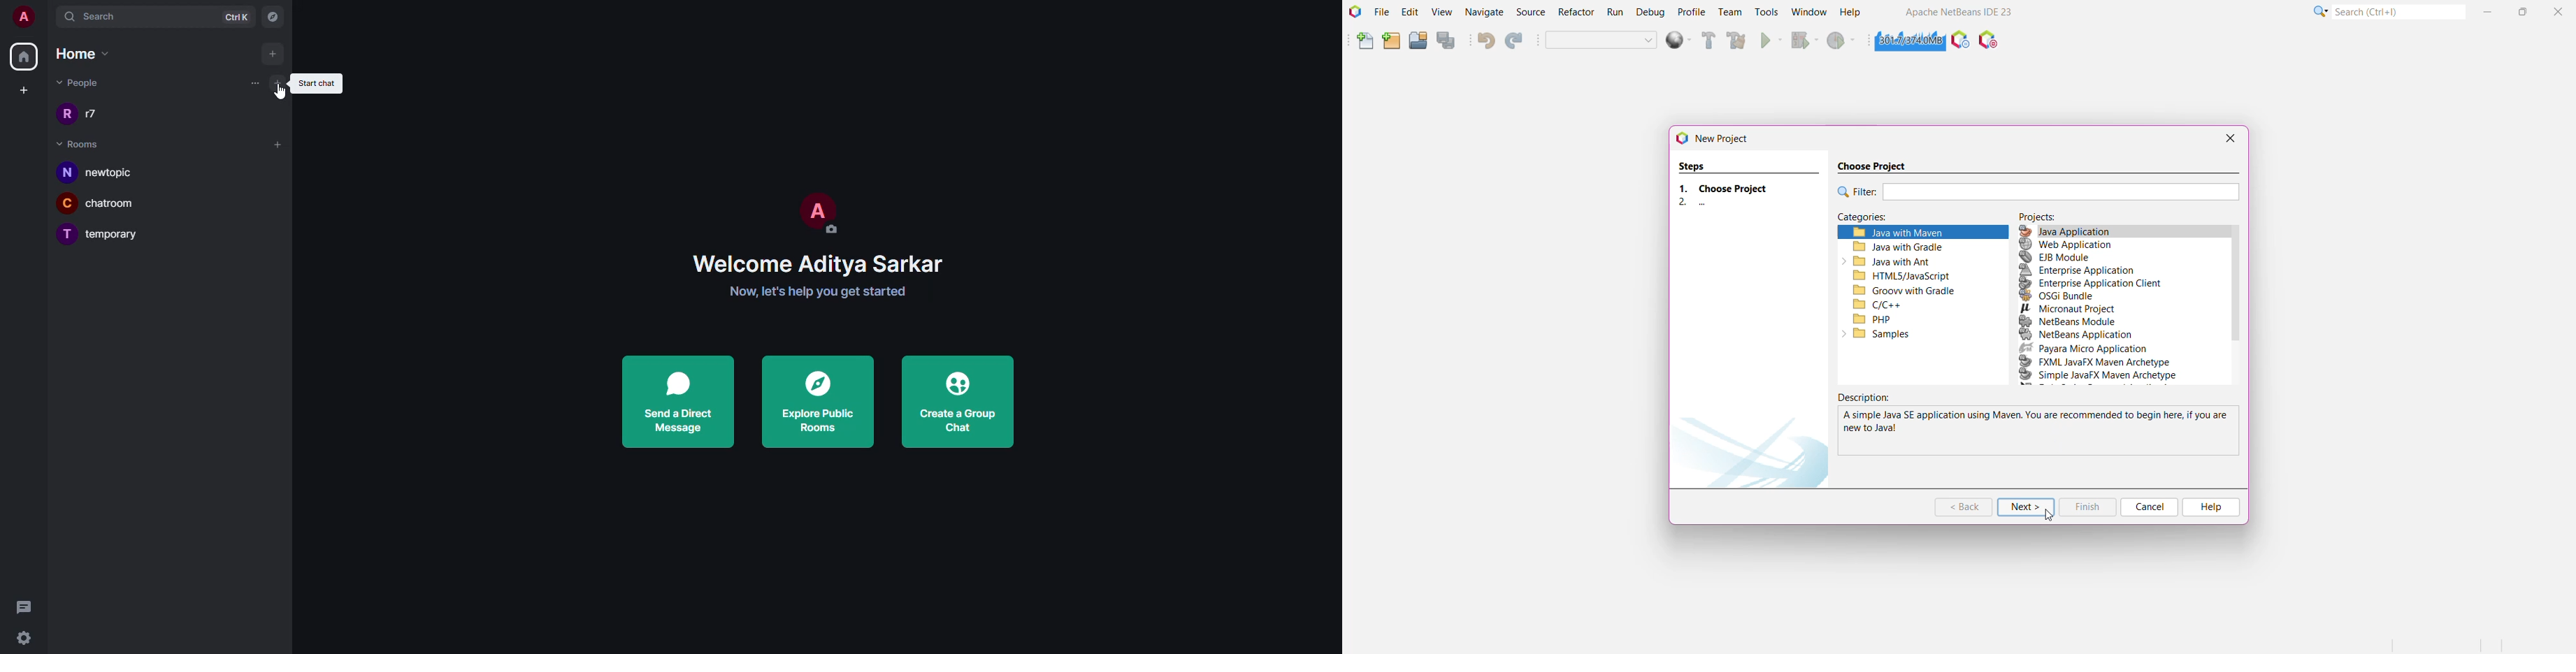 This screenshot has width=2576, height=672. Describe the element at coordinates (2027, 507) in the screenshot. I see `Next` at that location.